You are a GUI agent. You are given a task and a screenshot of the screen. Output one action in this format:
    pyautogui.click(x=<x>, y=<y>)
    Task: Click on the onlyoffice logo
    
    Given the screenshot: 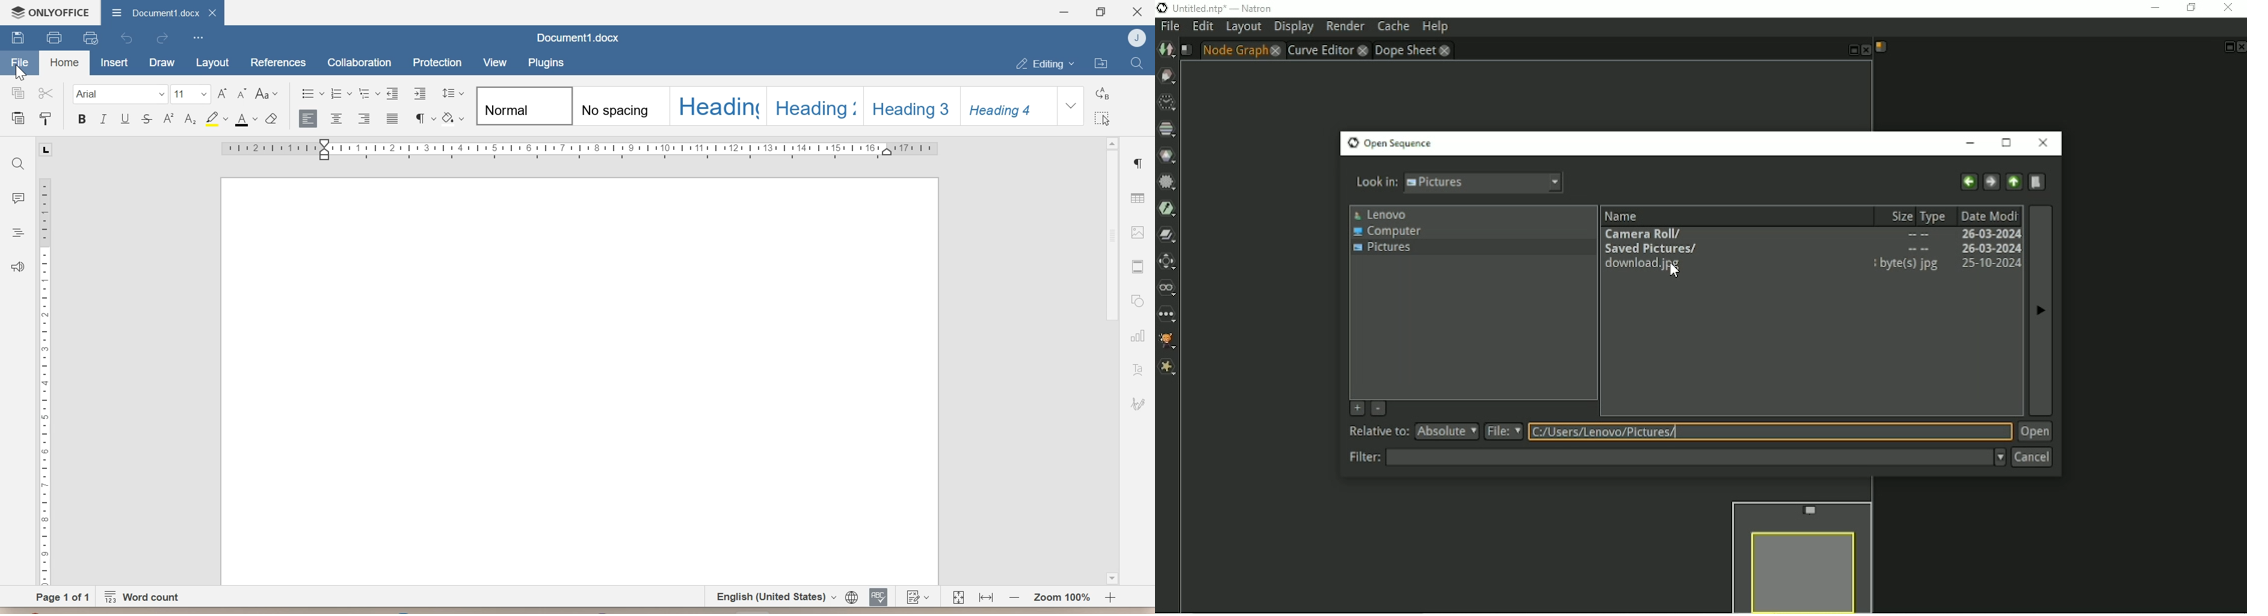 What is the action you would take?
    pyautogui.click(x=15, y=12)
    